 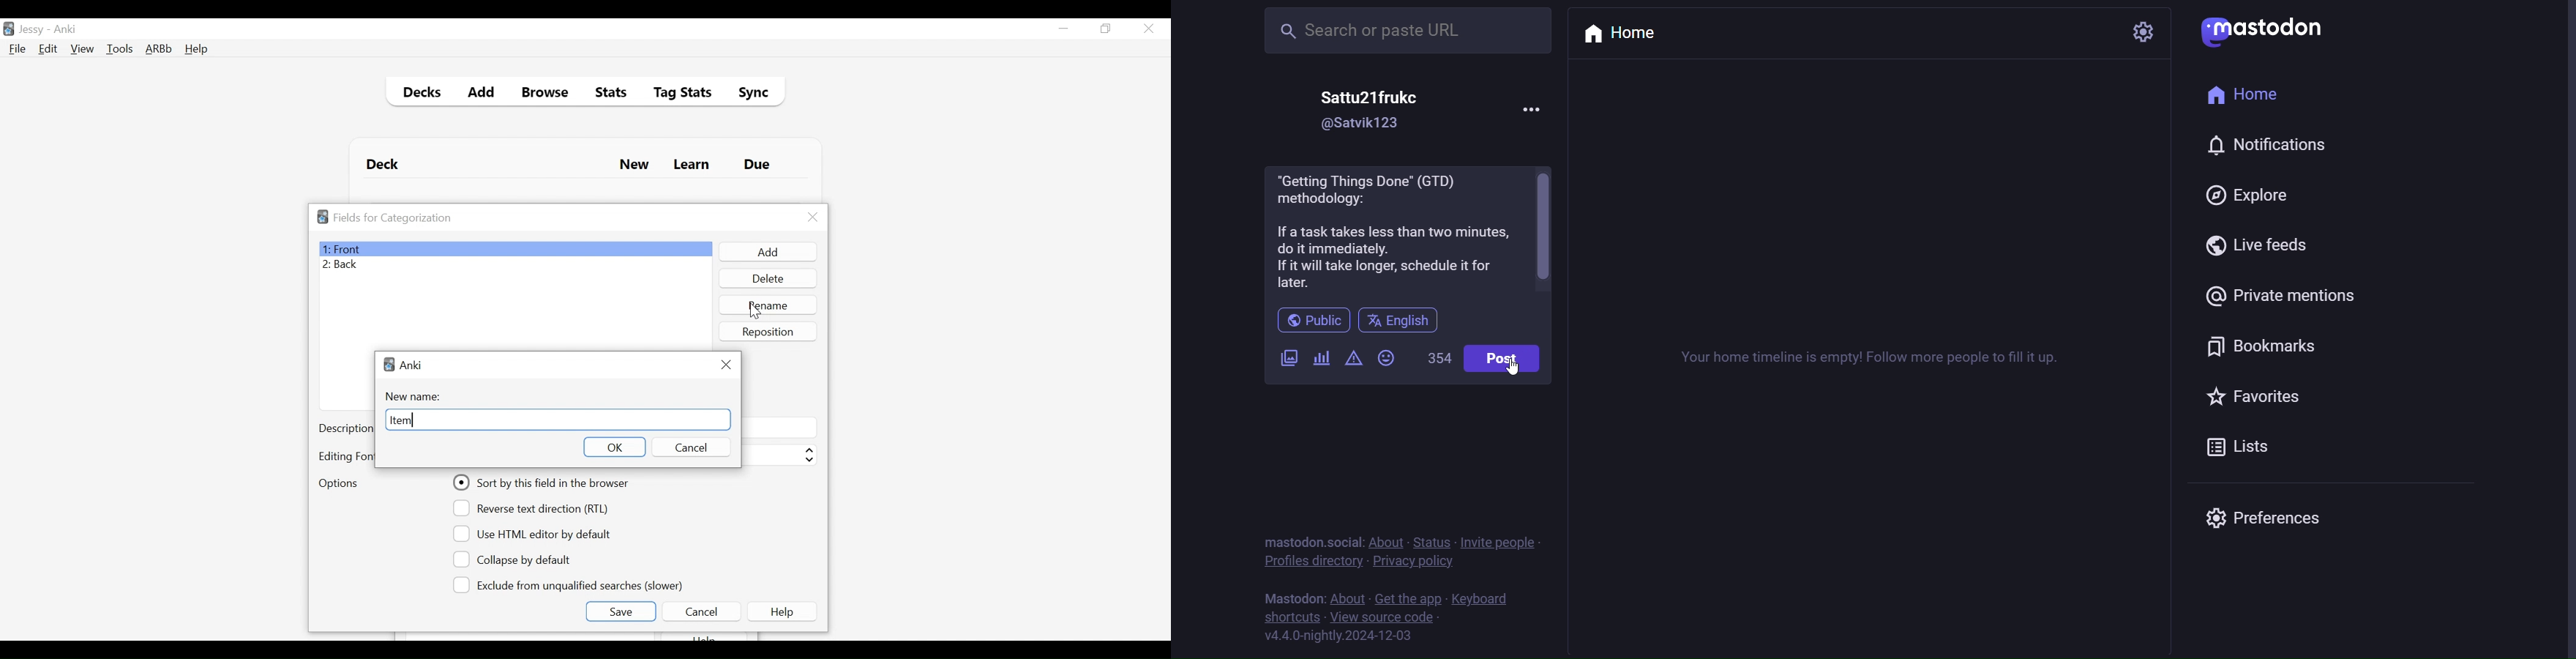 What do you see at coordinates (2266, 347) in the screenshot?
I see `bookmarks` at bounding box center [2266, 347].